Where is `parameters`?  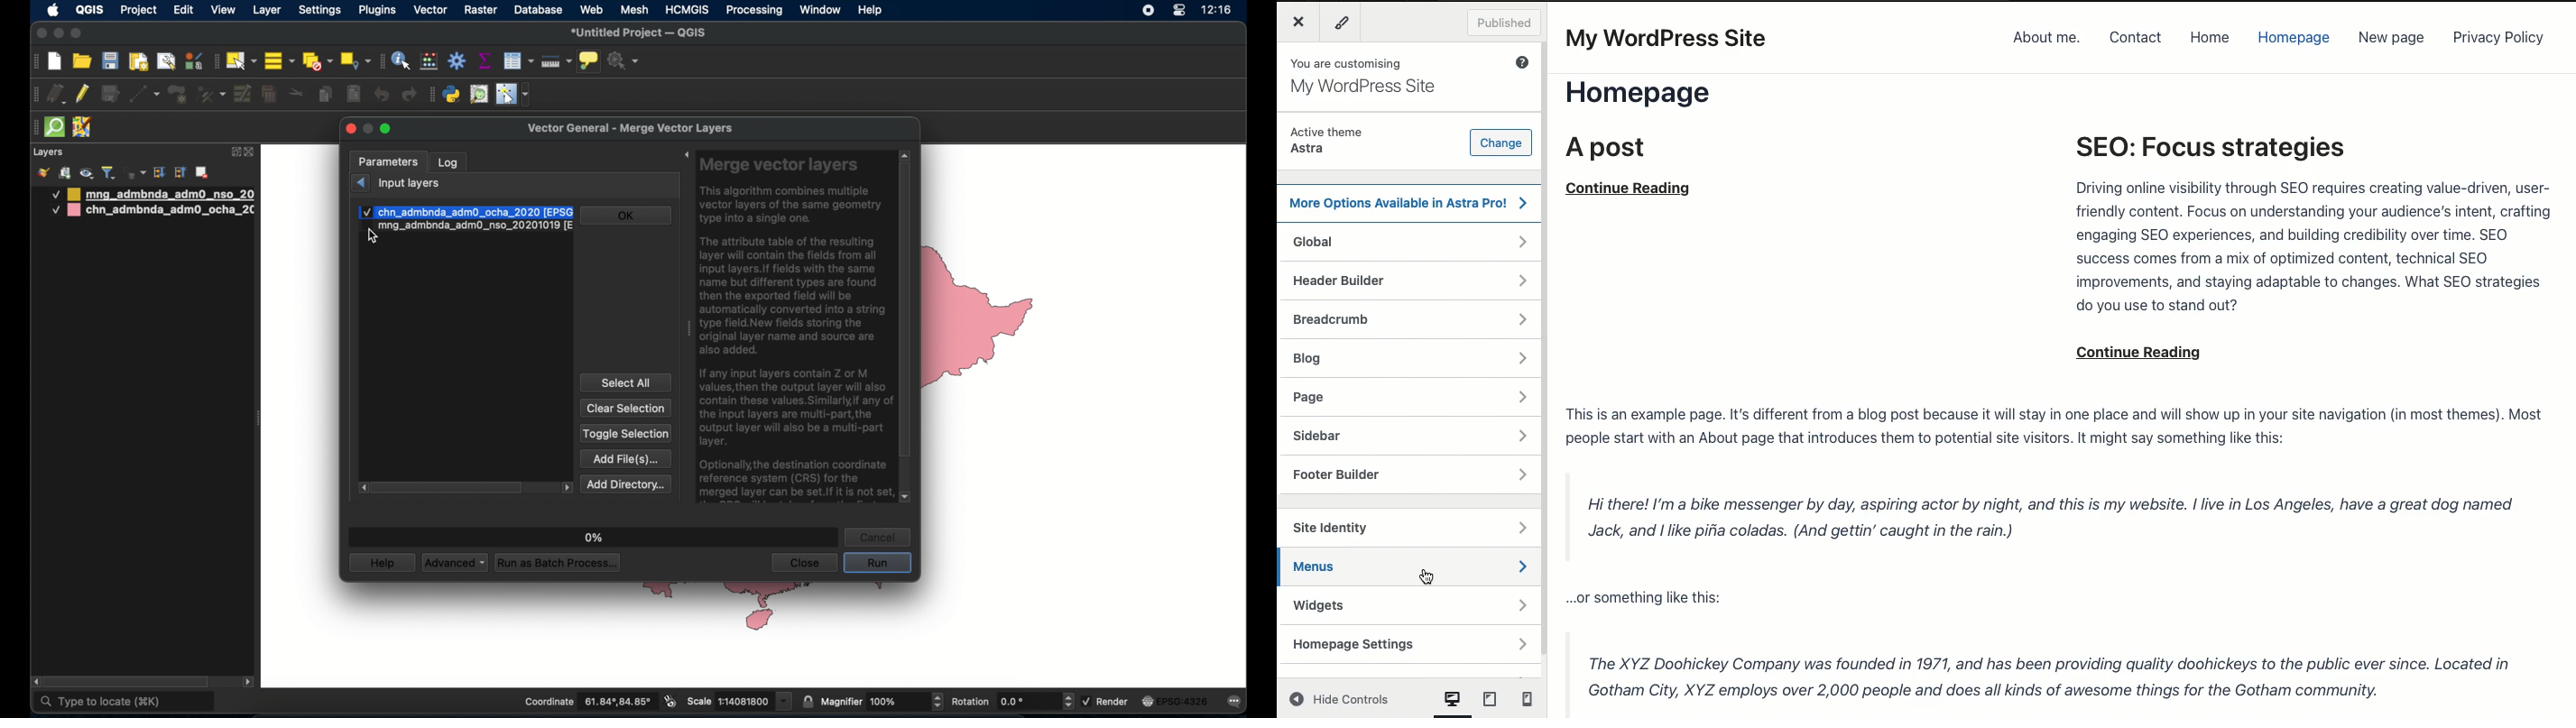
parameters is located at coordinates (388, 162).